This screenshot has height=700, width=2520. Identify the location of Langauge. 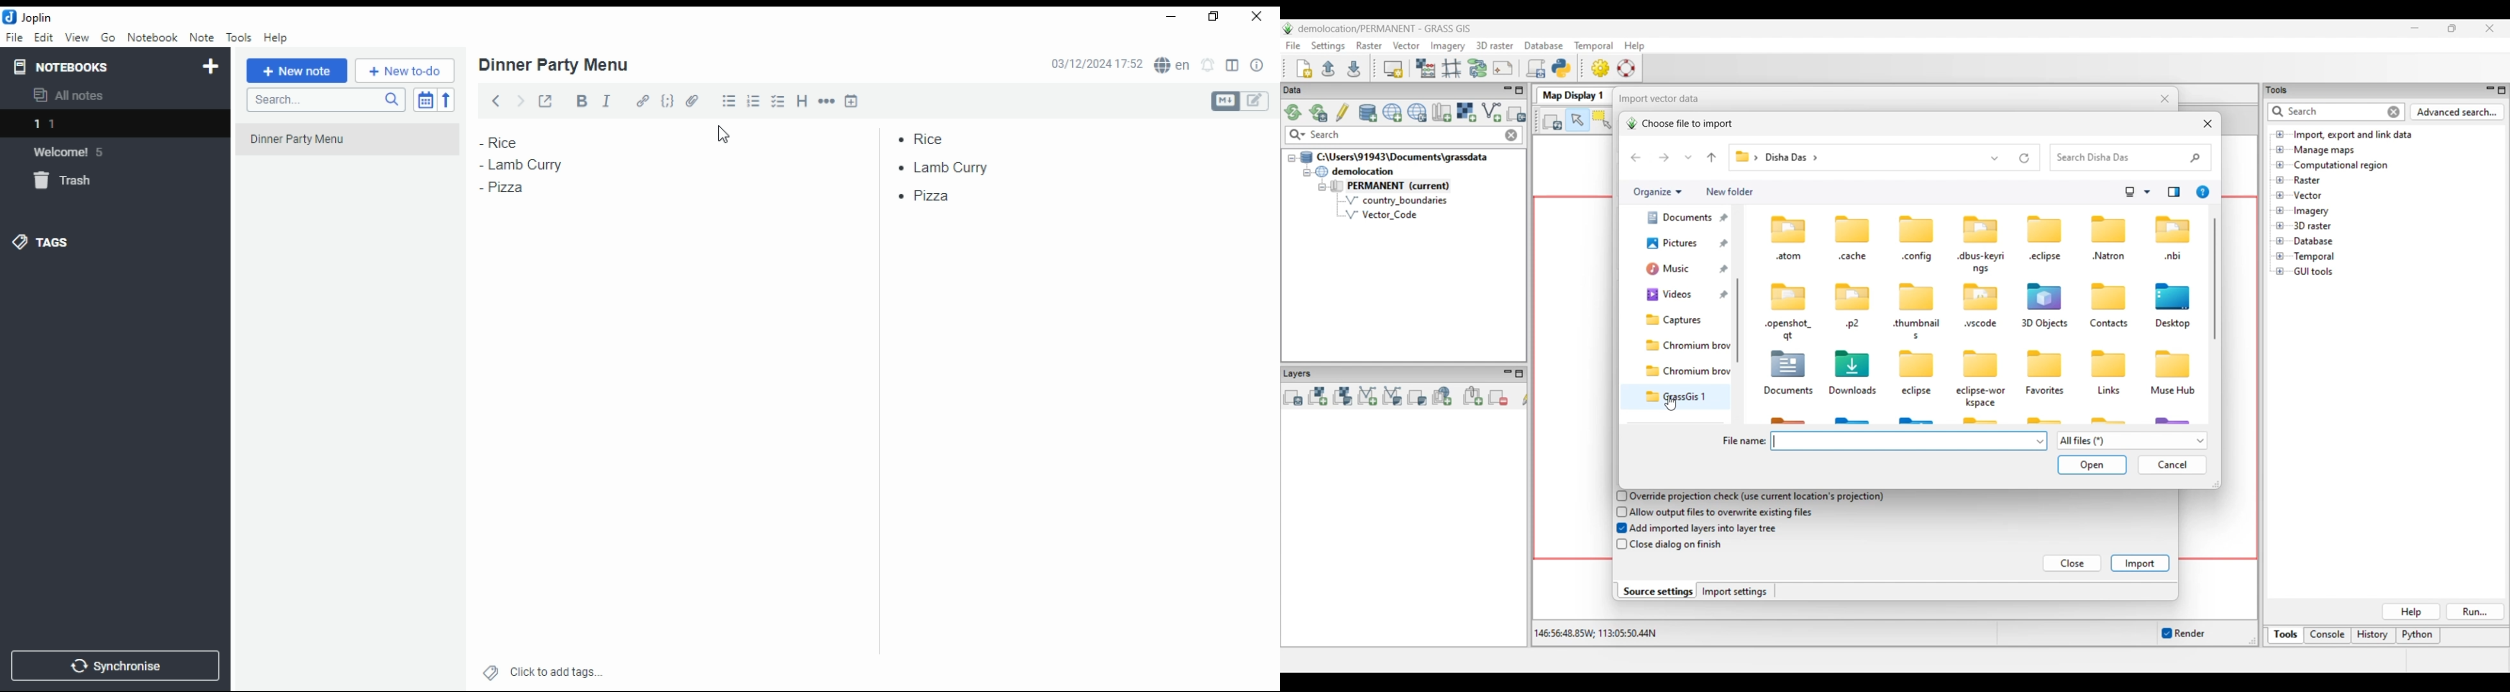
(1171, 65).